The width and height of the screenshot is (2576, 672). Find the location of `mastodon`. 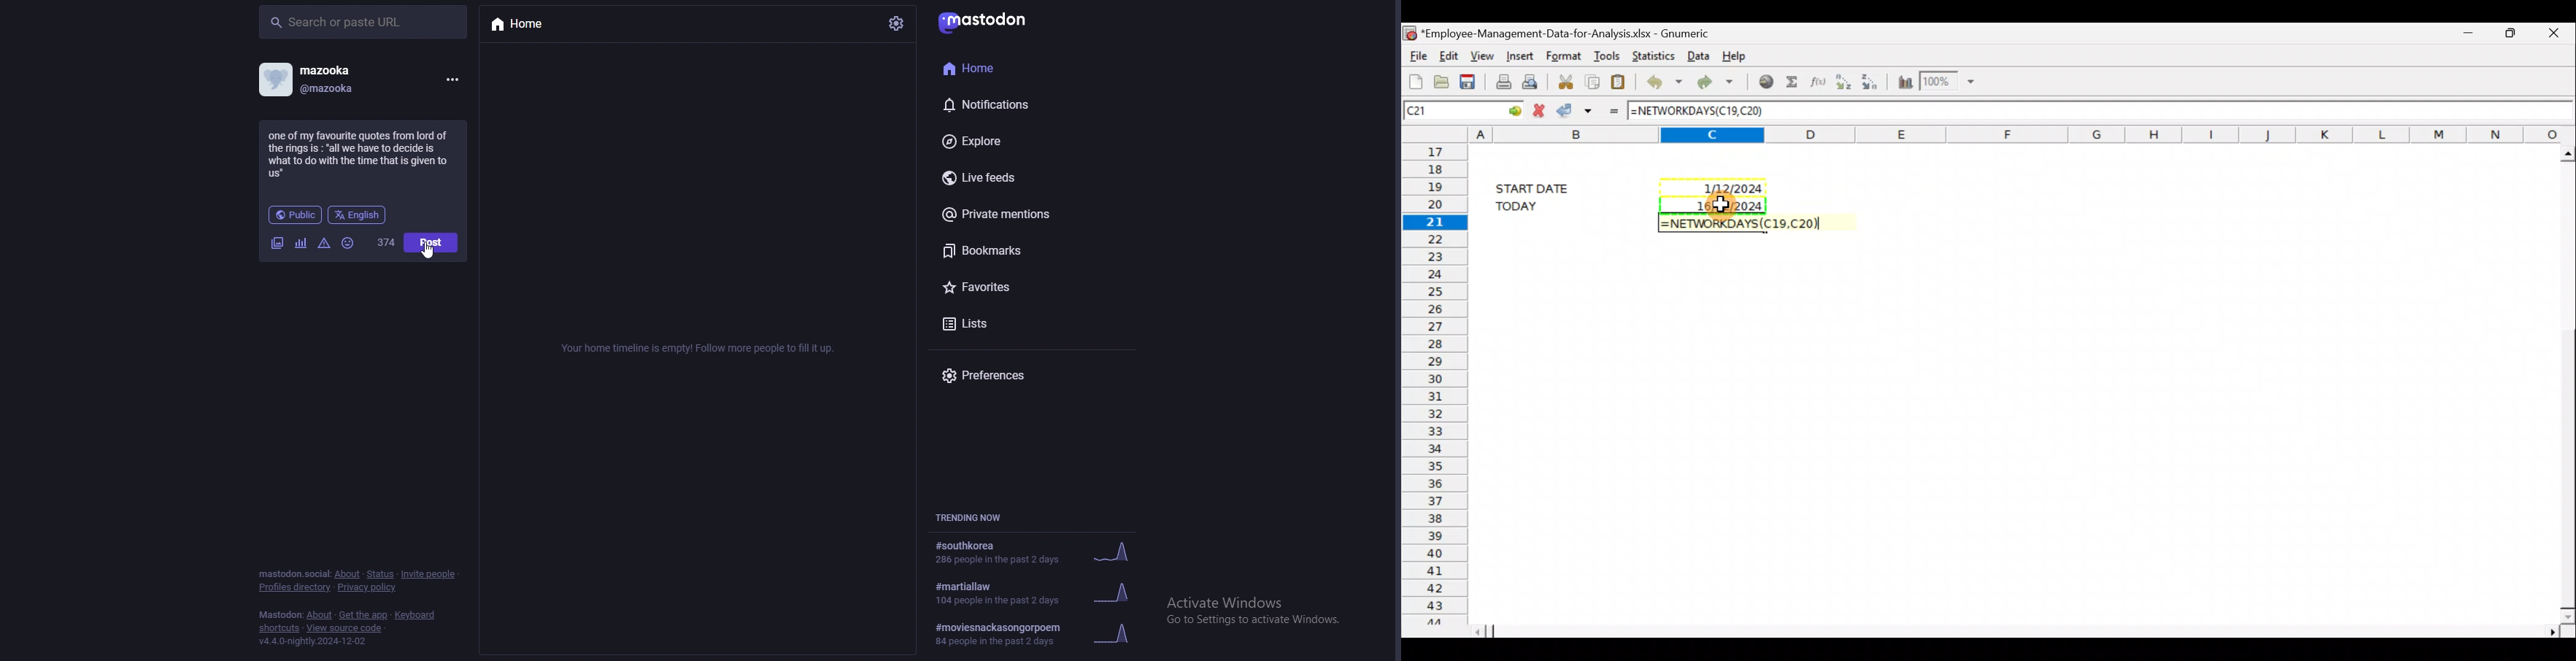

mastodon is located at coordinates (994, 22).